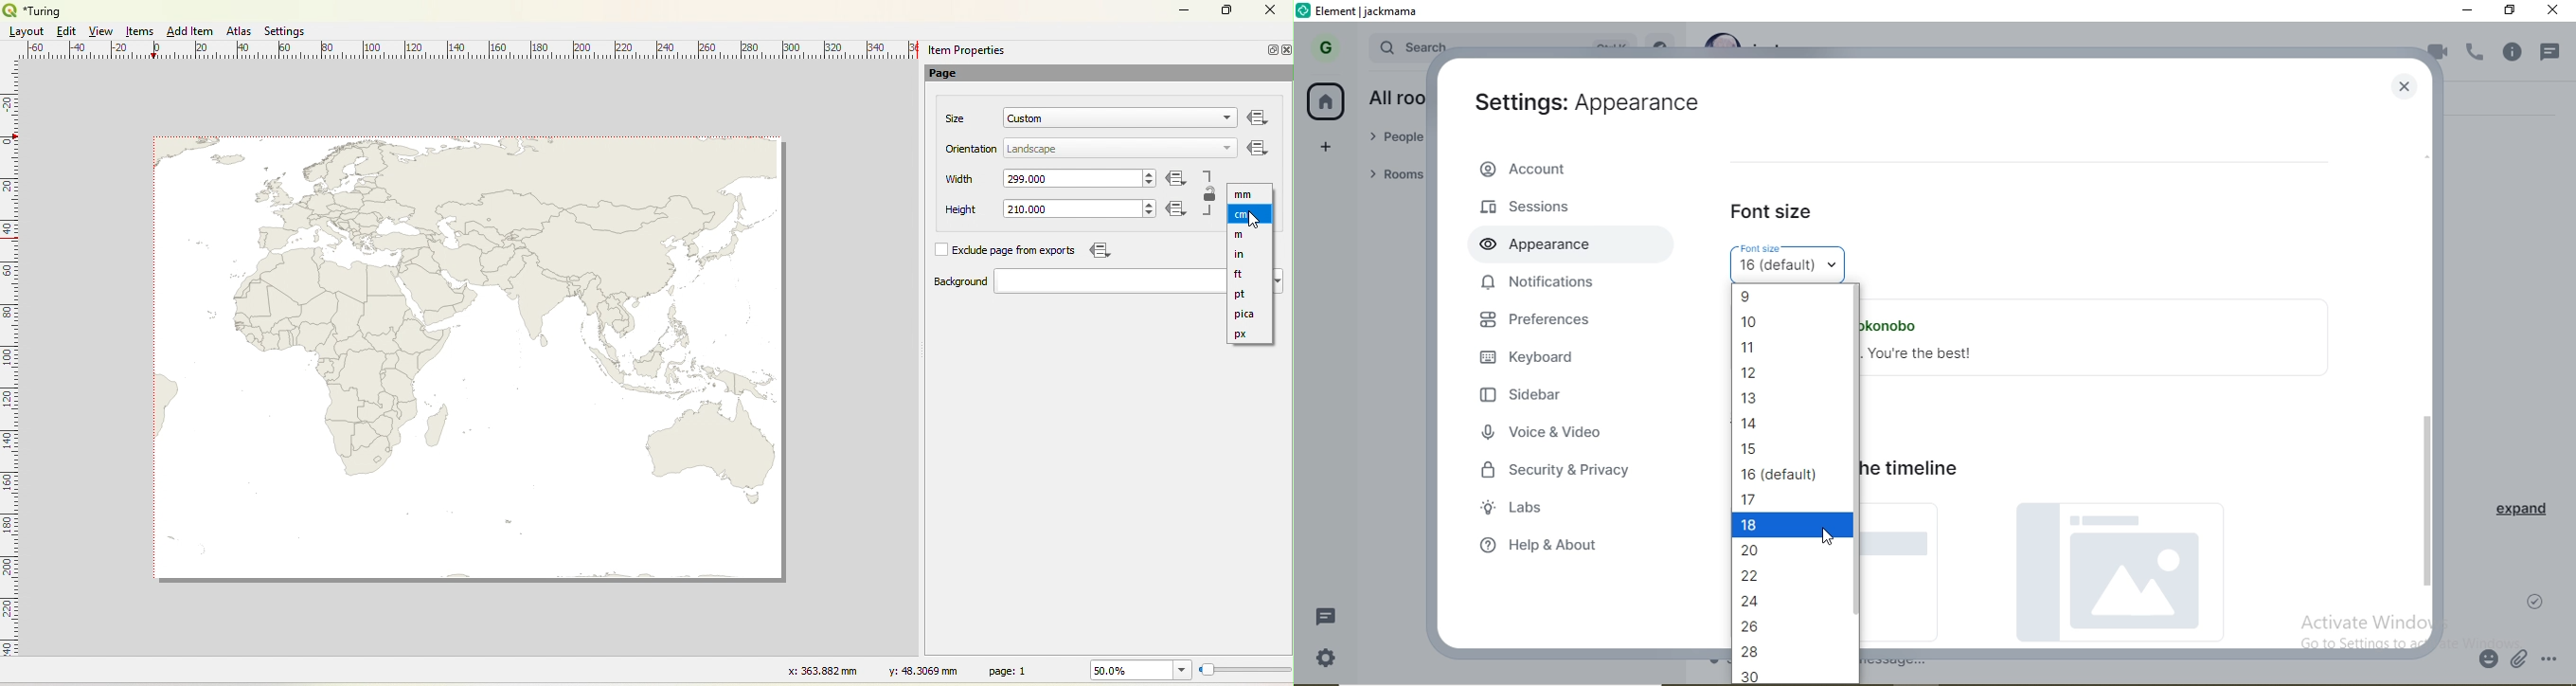 This screenshot has width=2576, height=700. What do you see at coordinates (1368, 12) in the screenshot?
I see `element` at bounding box center [1368, 12].